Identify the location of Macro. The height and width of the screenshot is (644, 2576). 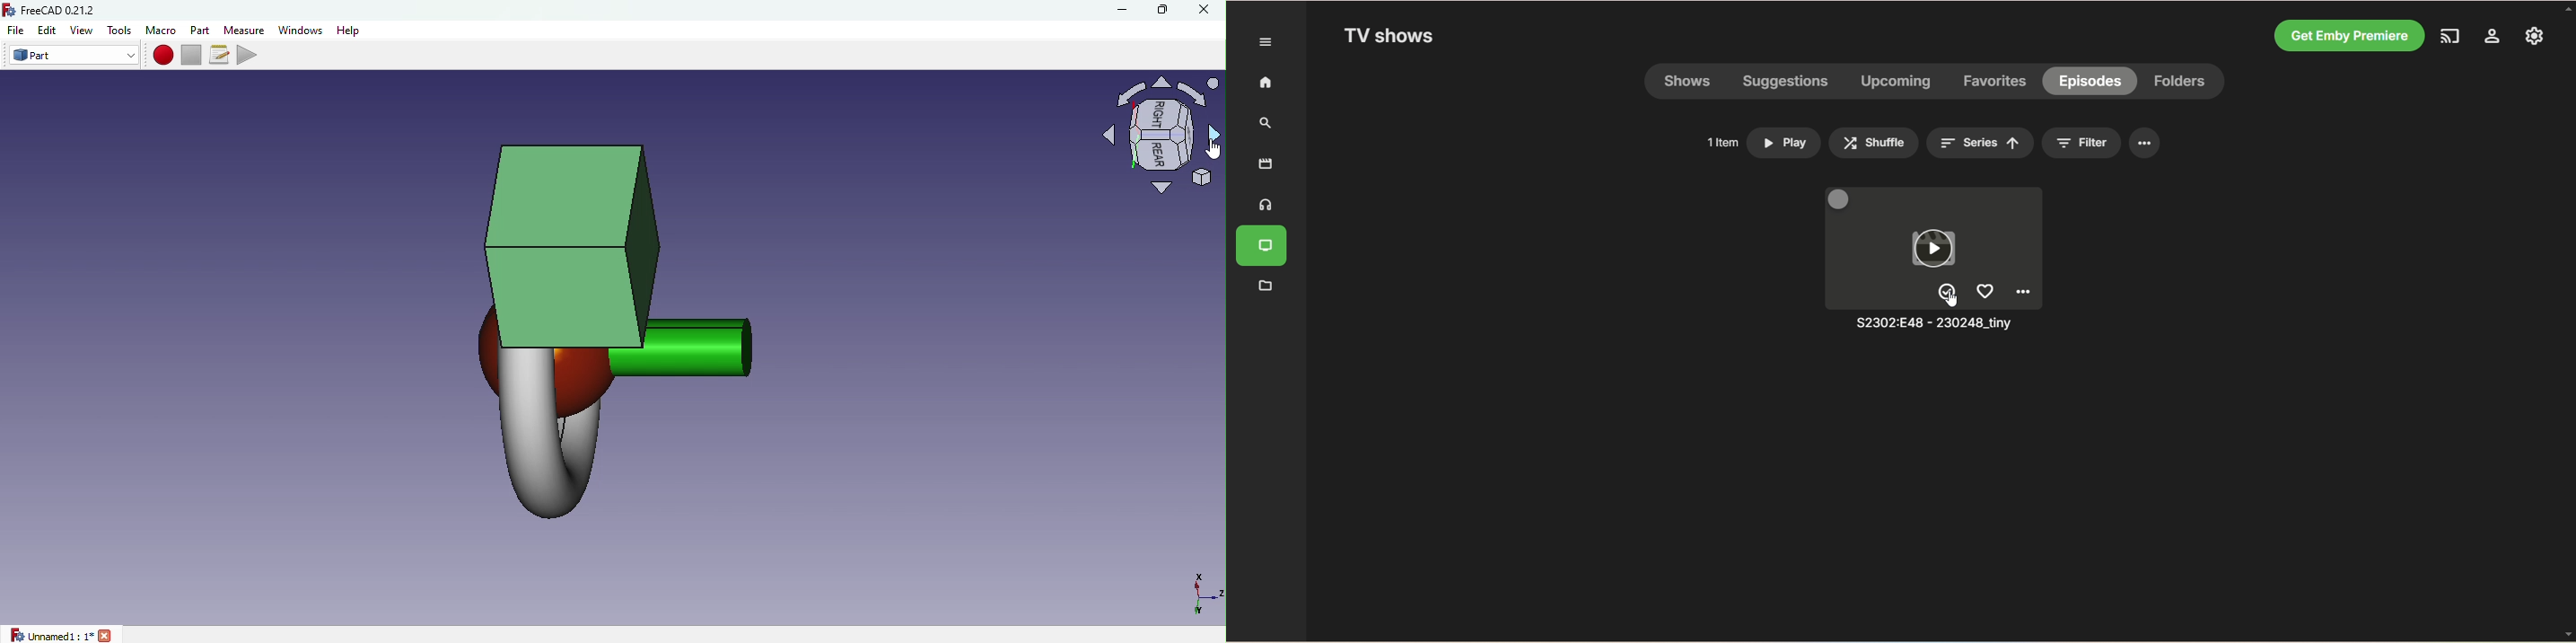
(162, 30).